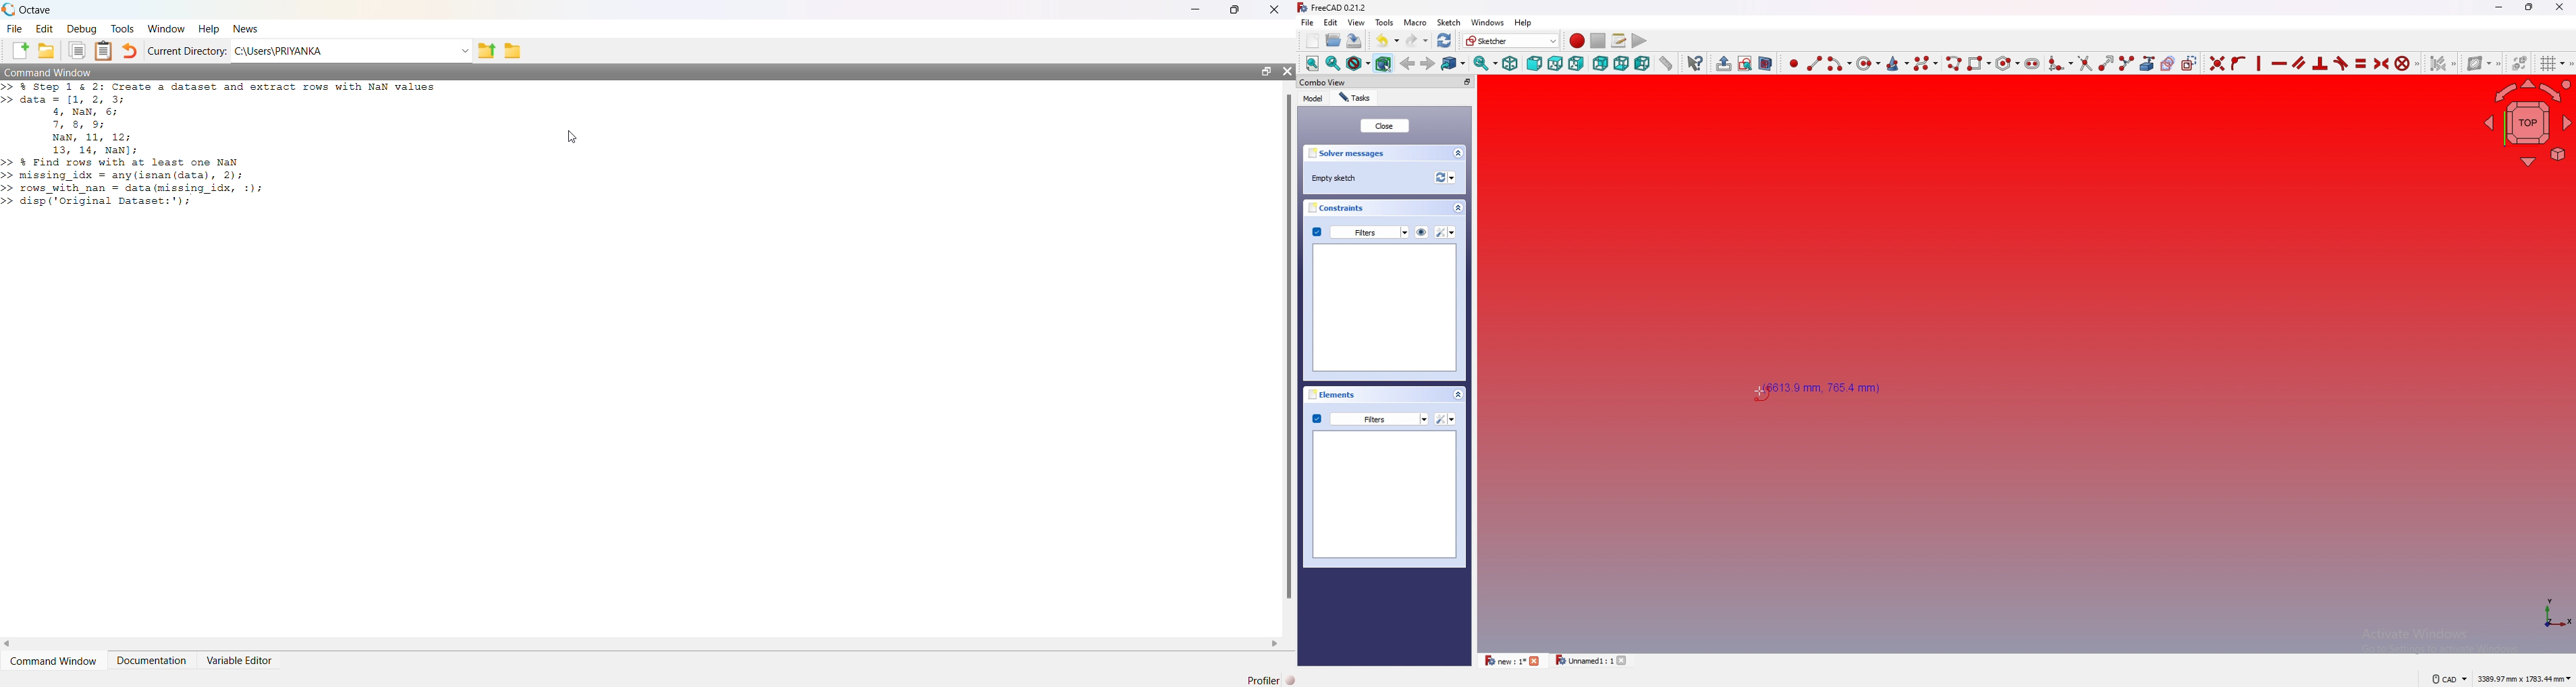 The image size is (2576, 700). What do you see at coordinates (1643, 63) in the screenshot?
I see `left` at bounding box center [1643, 63].